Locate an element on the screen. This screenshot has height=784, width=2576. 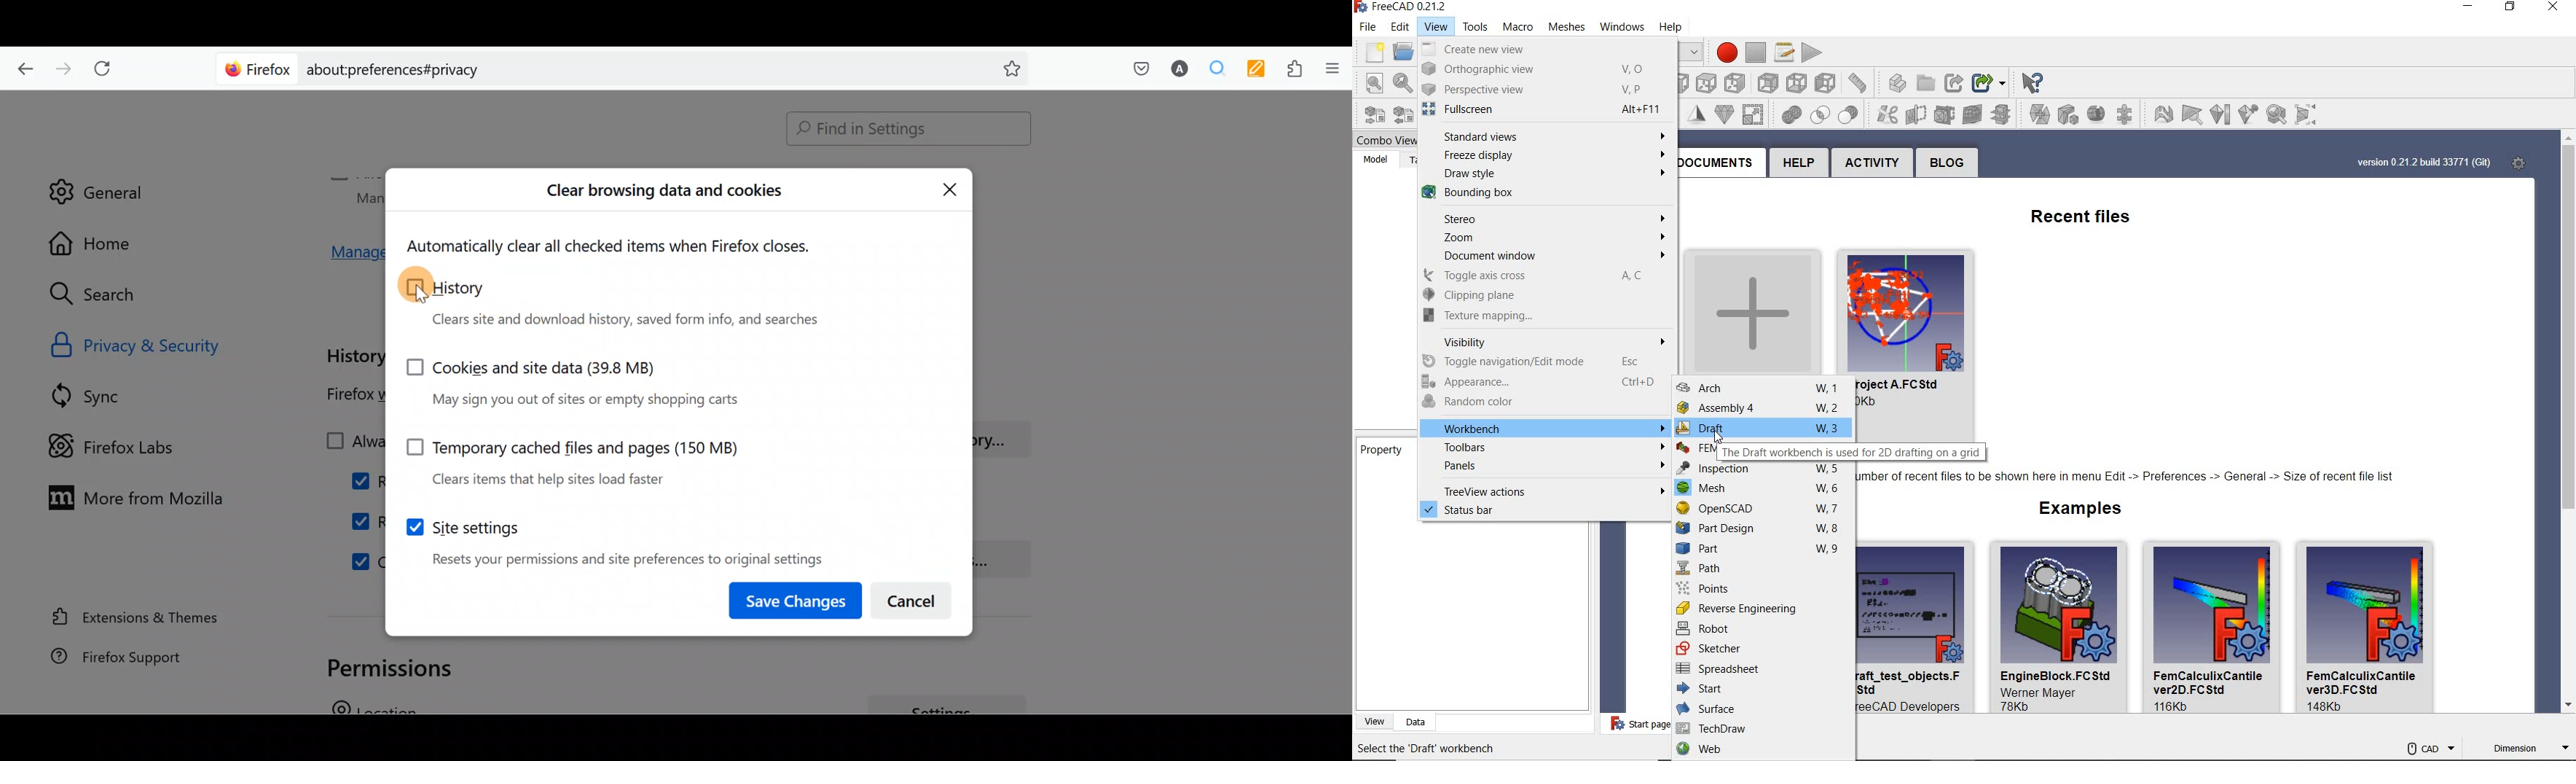
Home is located at coordinates (104, 243).